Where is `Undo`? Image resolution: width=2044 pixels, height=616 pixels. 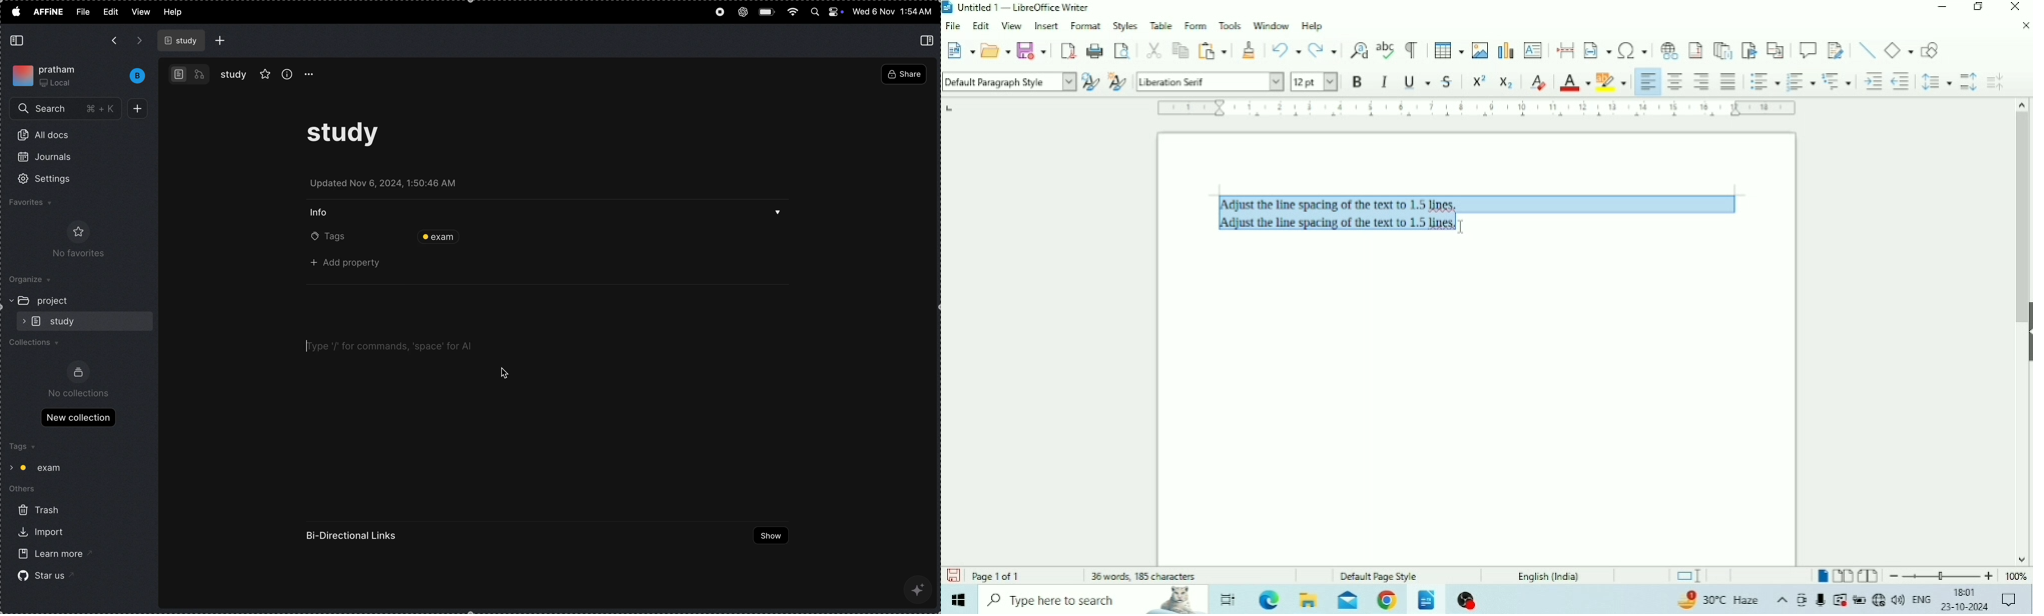 Undo is located at coordinates (1286, 49).